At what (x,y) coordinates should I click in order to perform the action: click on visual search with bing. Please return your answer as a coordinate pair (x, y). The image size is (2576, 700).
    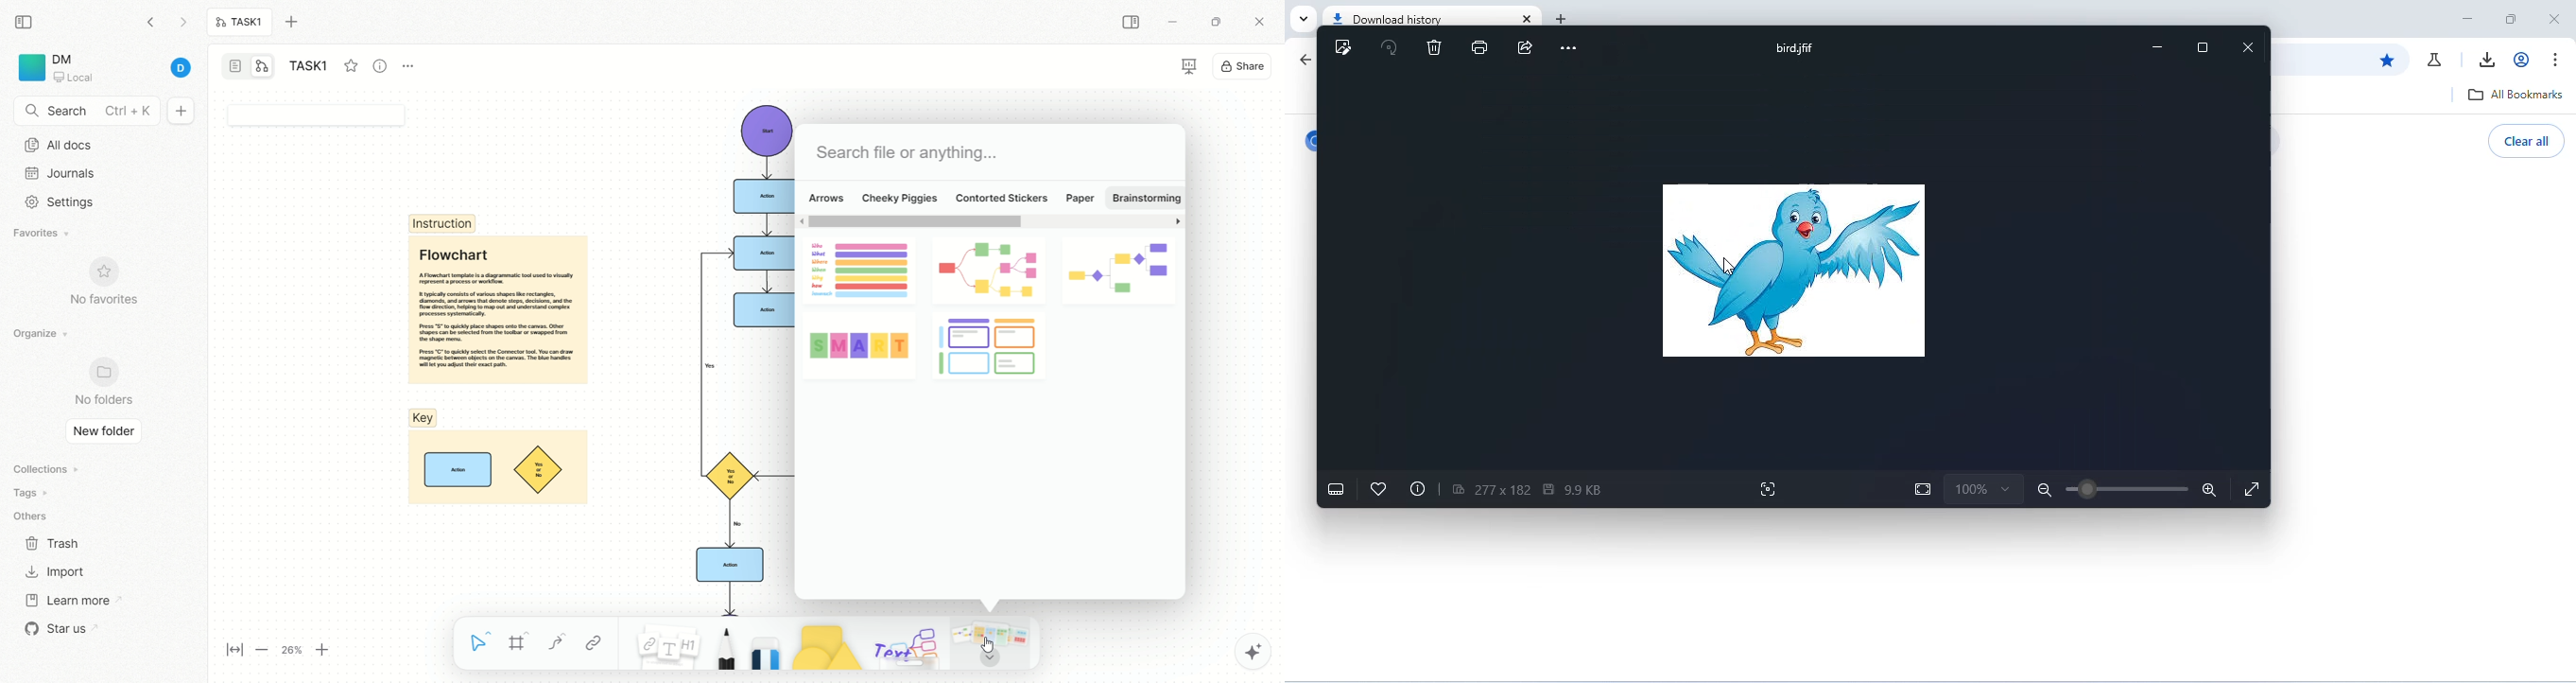
    Looking at the image, I should click on (1771, 490).